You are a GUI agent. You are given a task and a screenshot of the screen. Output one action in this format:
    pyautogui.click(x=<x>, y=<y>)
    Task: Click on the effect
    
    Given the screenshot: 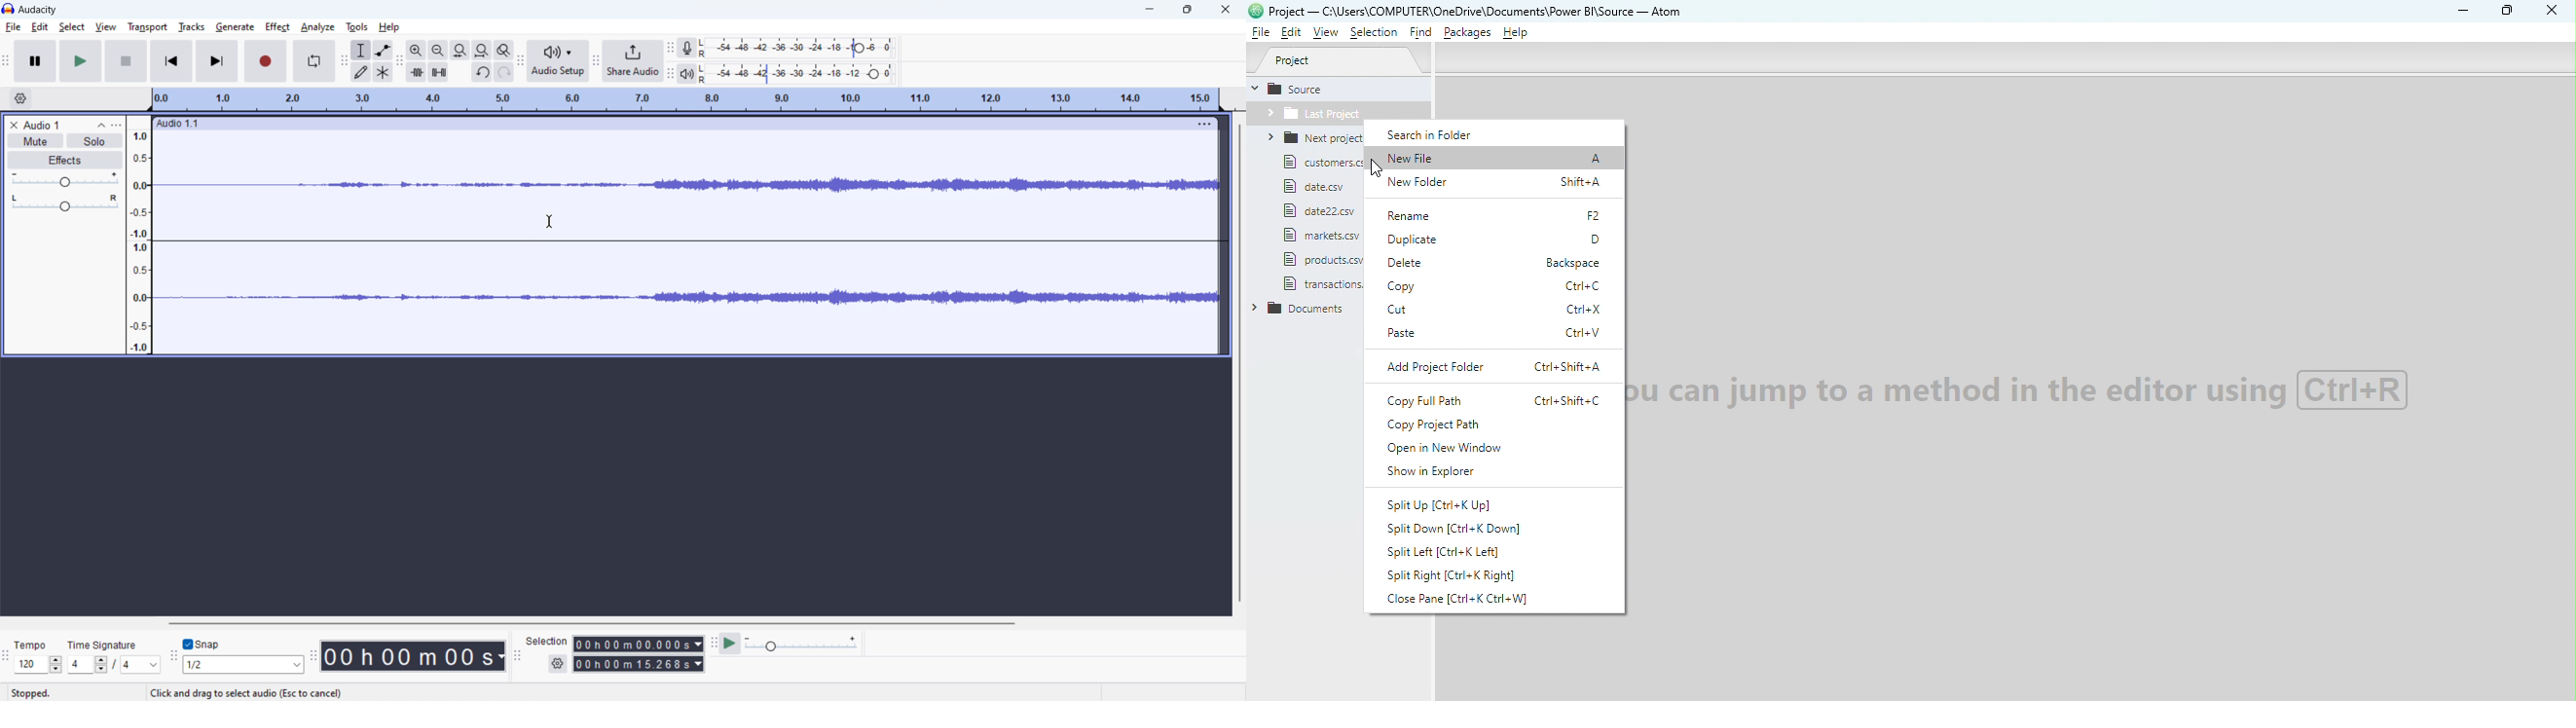 What is the action you would take?
    pyautogui.click(x=277, y=27)
    